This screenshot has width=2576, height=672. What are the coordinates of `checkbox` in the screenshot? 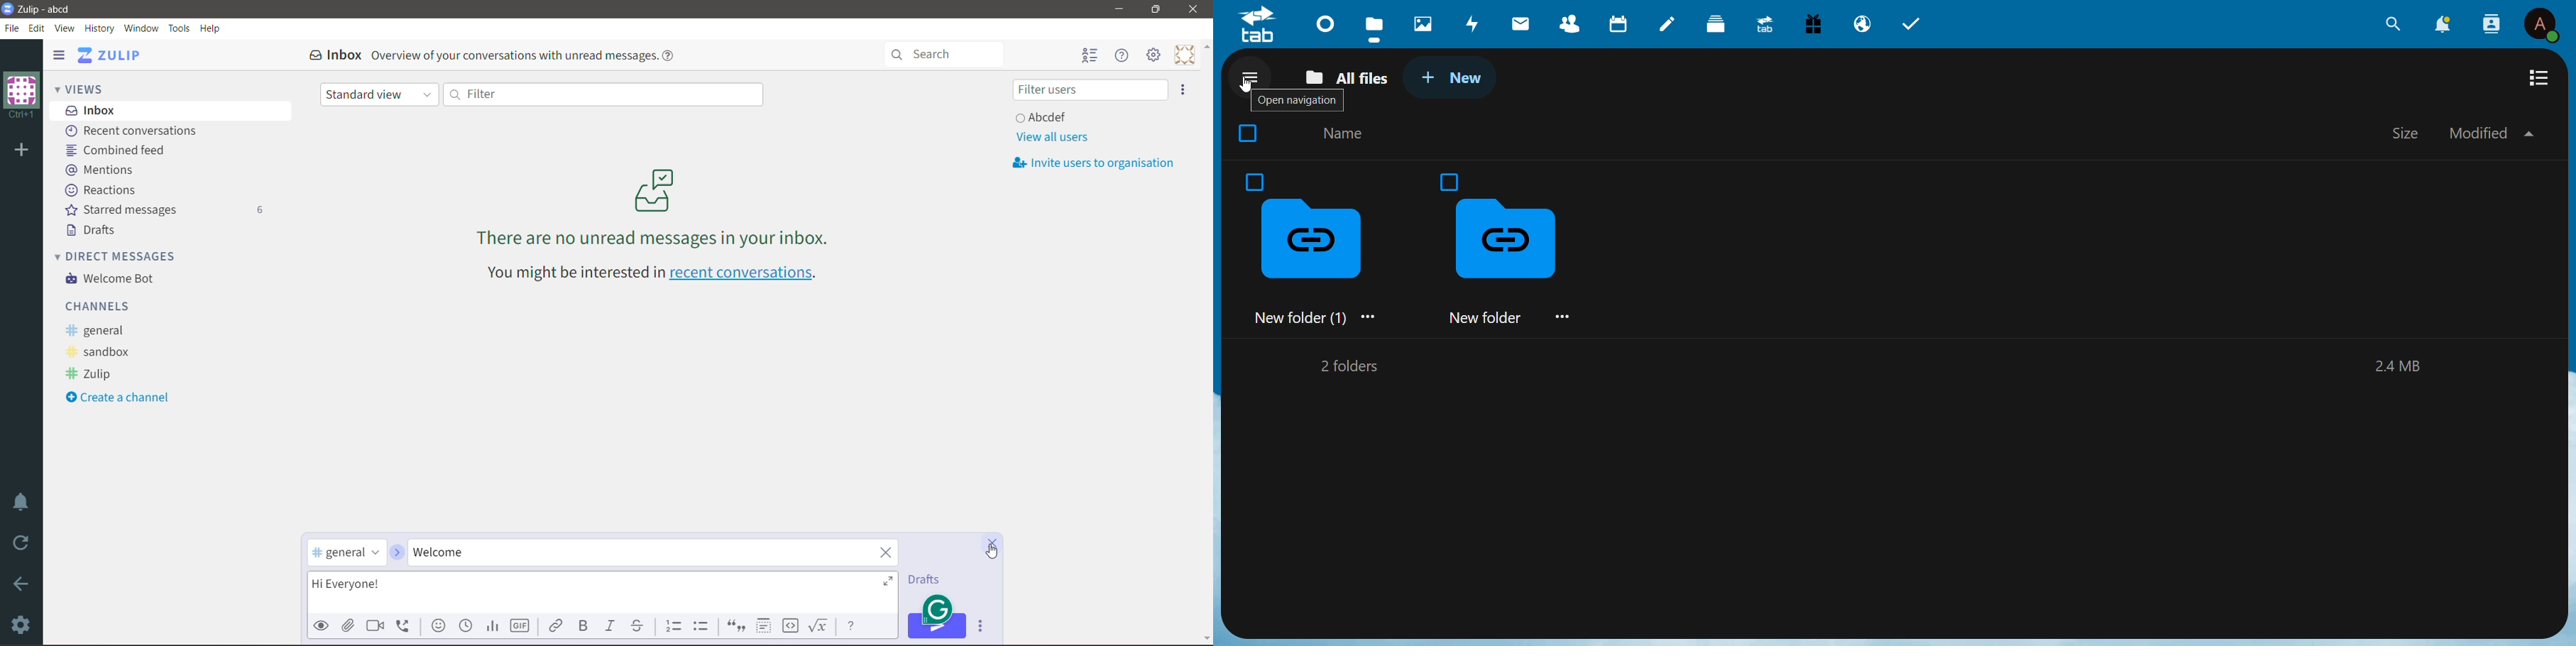 It's located at (1450, 183).